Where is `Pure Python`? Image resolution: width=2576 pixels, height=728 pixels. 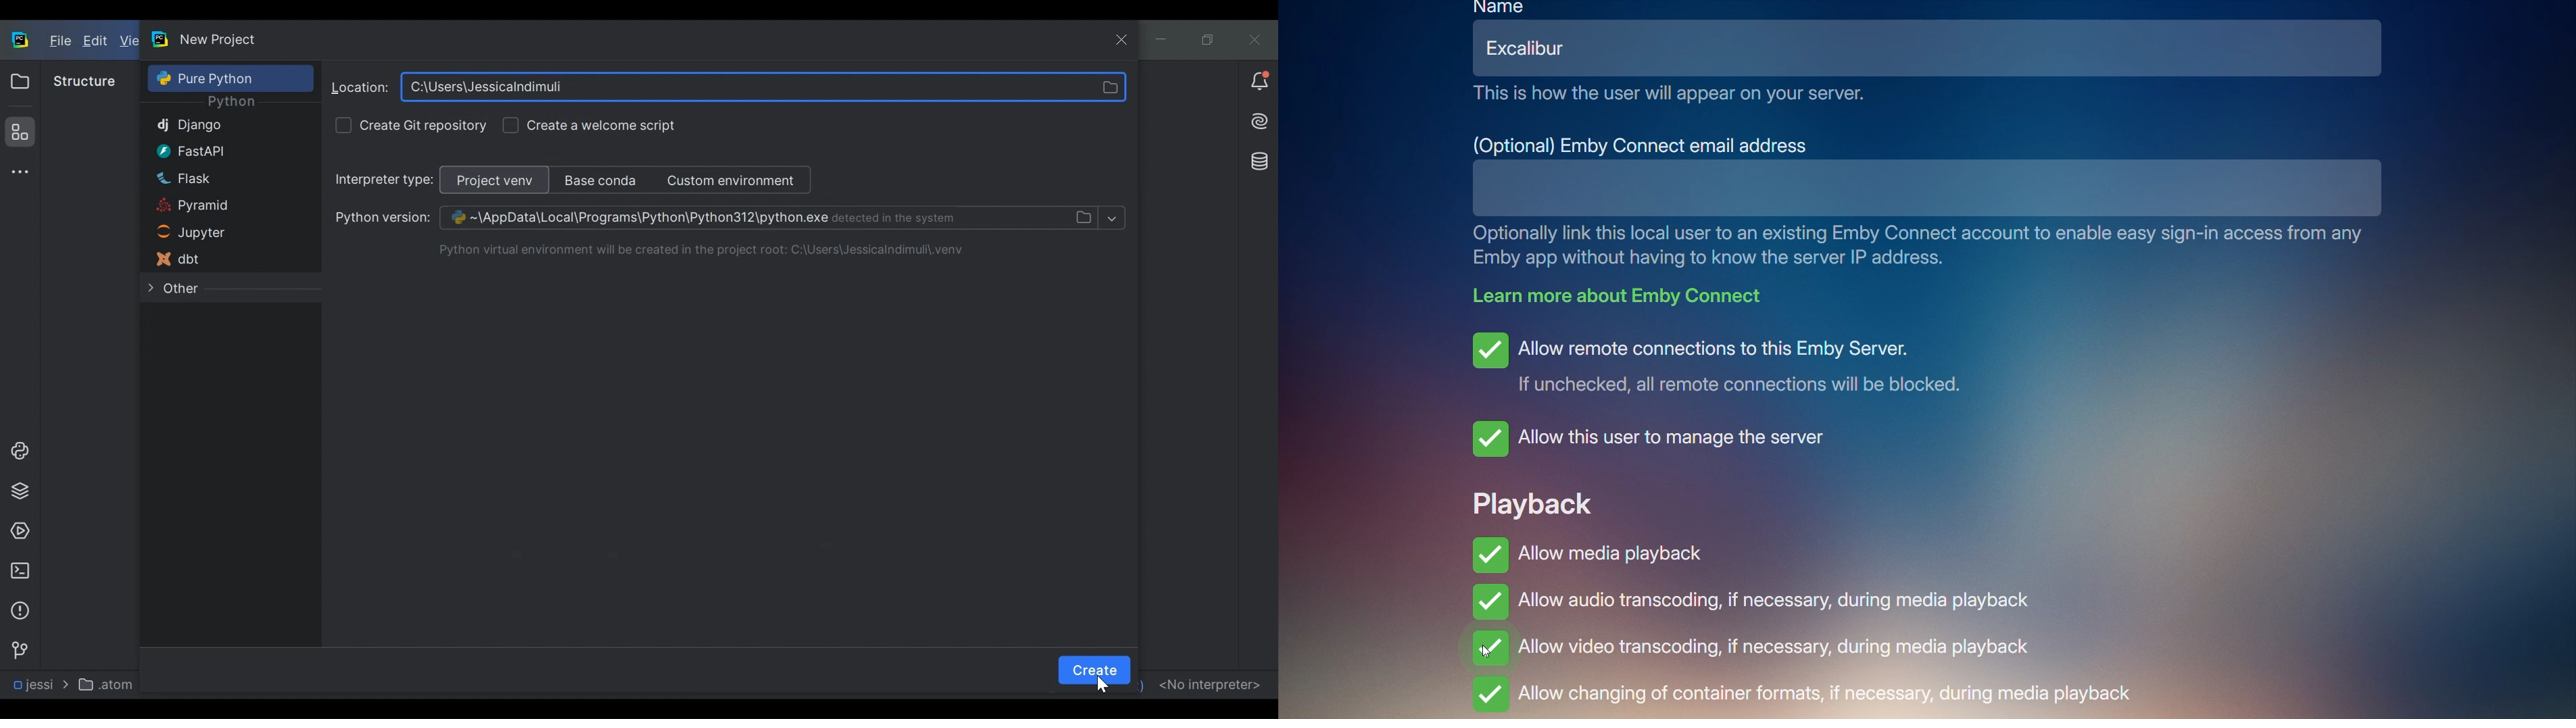
Pure Python is located at coordinates (212, 78).